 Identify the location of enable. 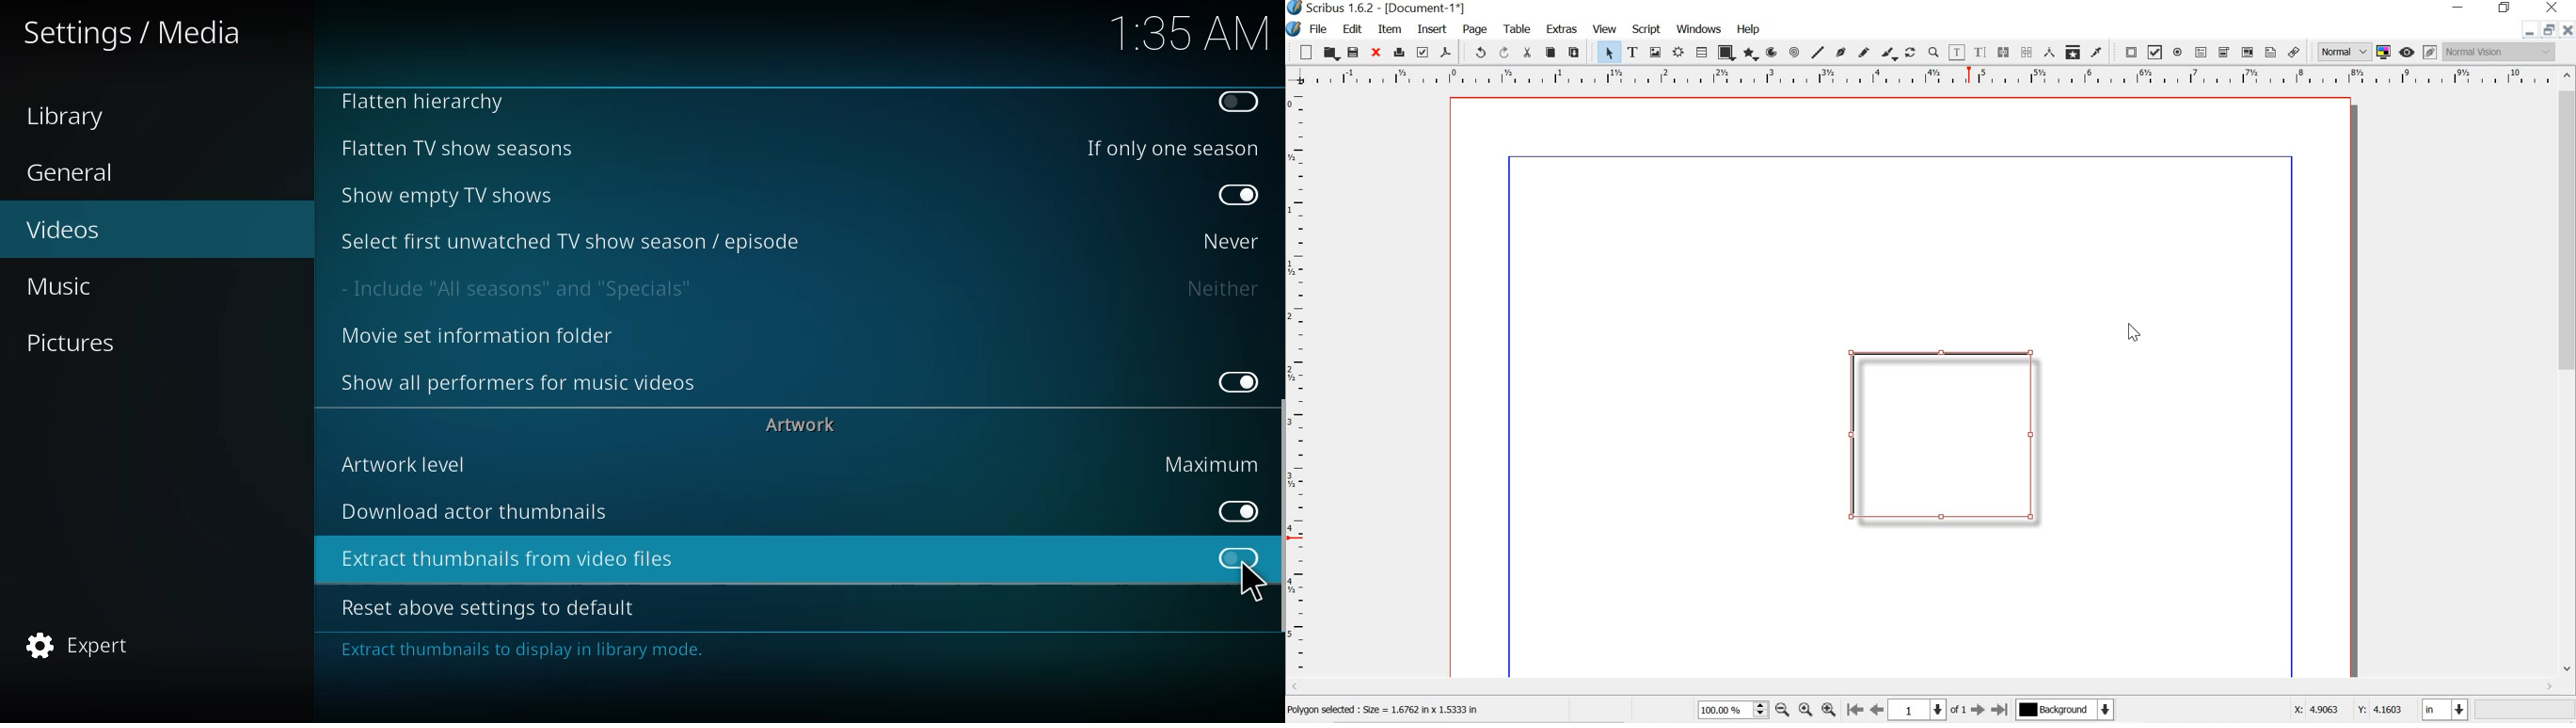
(1237, 102).